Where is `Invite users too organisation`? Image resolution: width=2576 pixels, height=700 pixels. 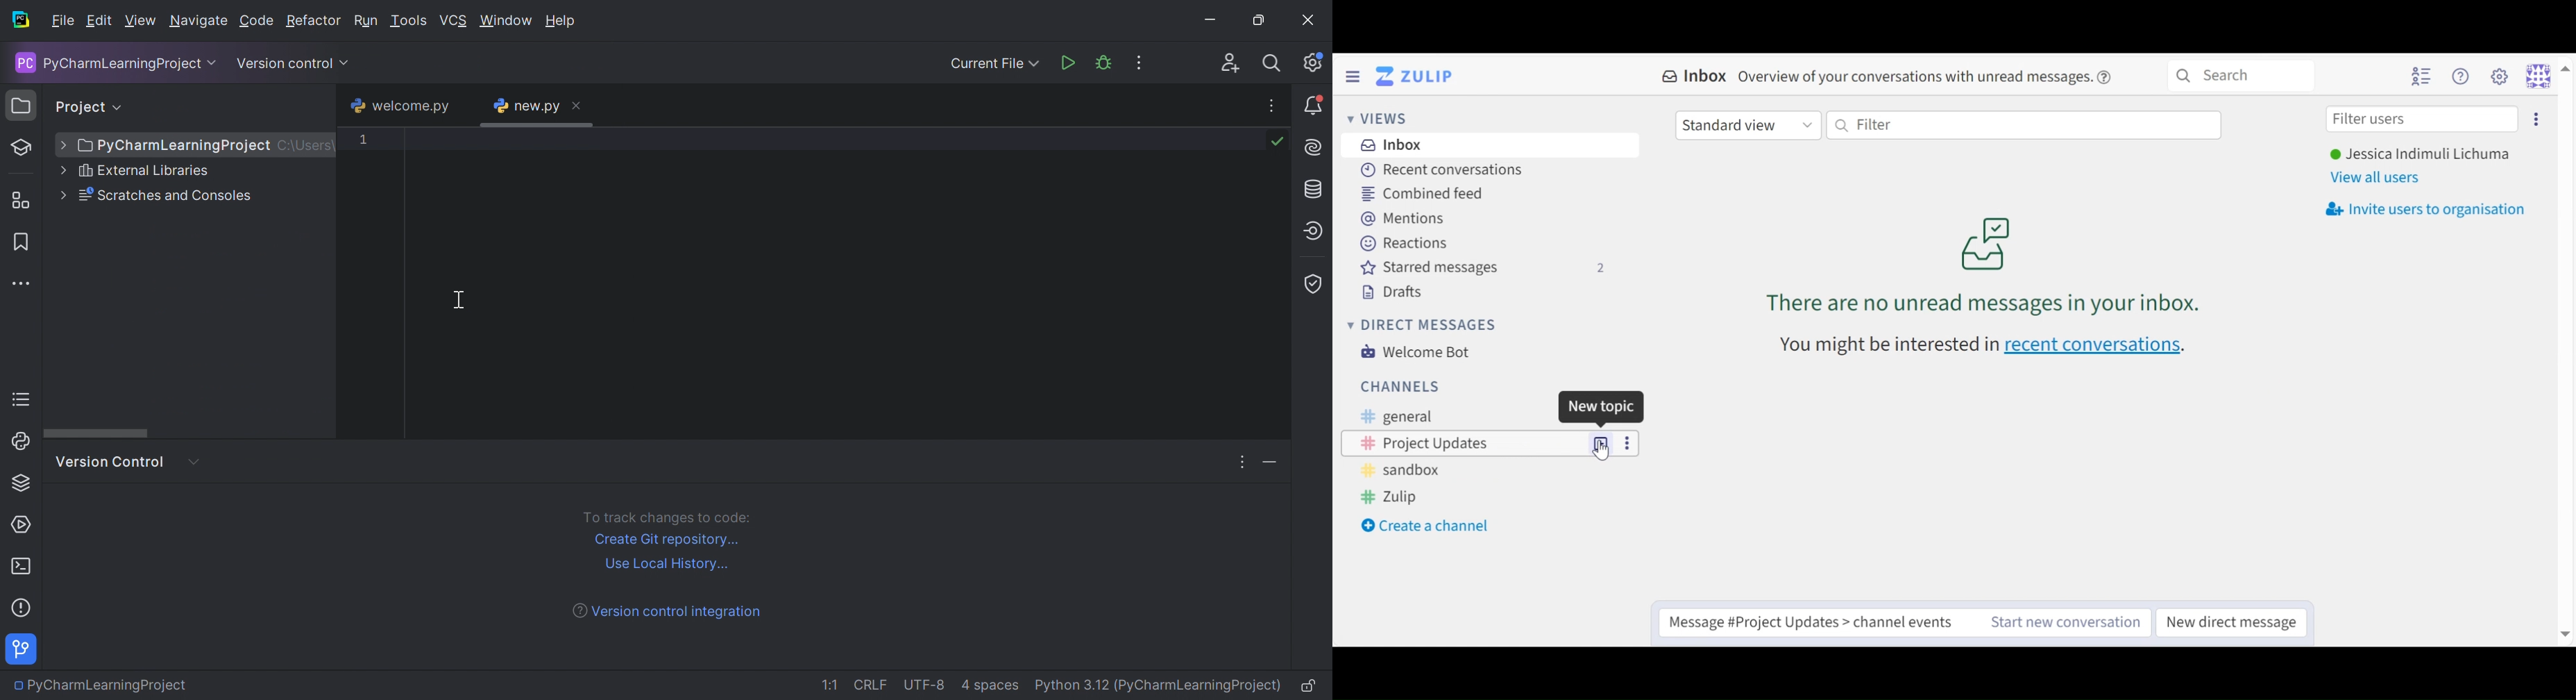
Invite users too organisation is located at coordinates (2535, 118).